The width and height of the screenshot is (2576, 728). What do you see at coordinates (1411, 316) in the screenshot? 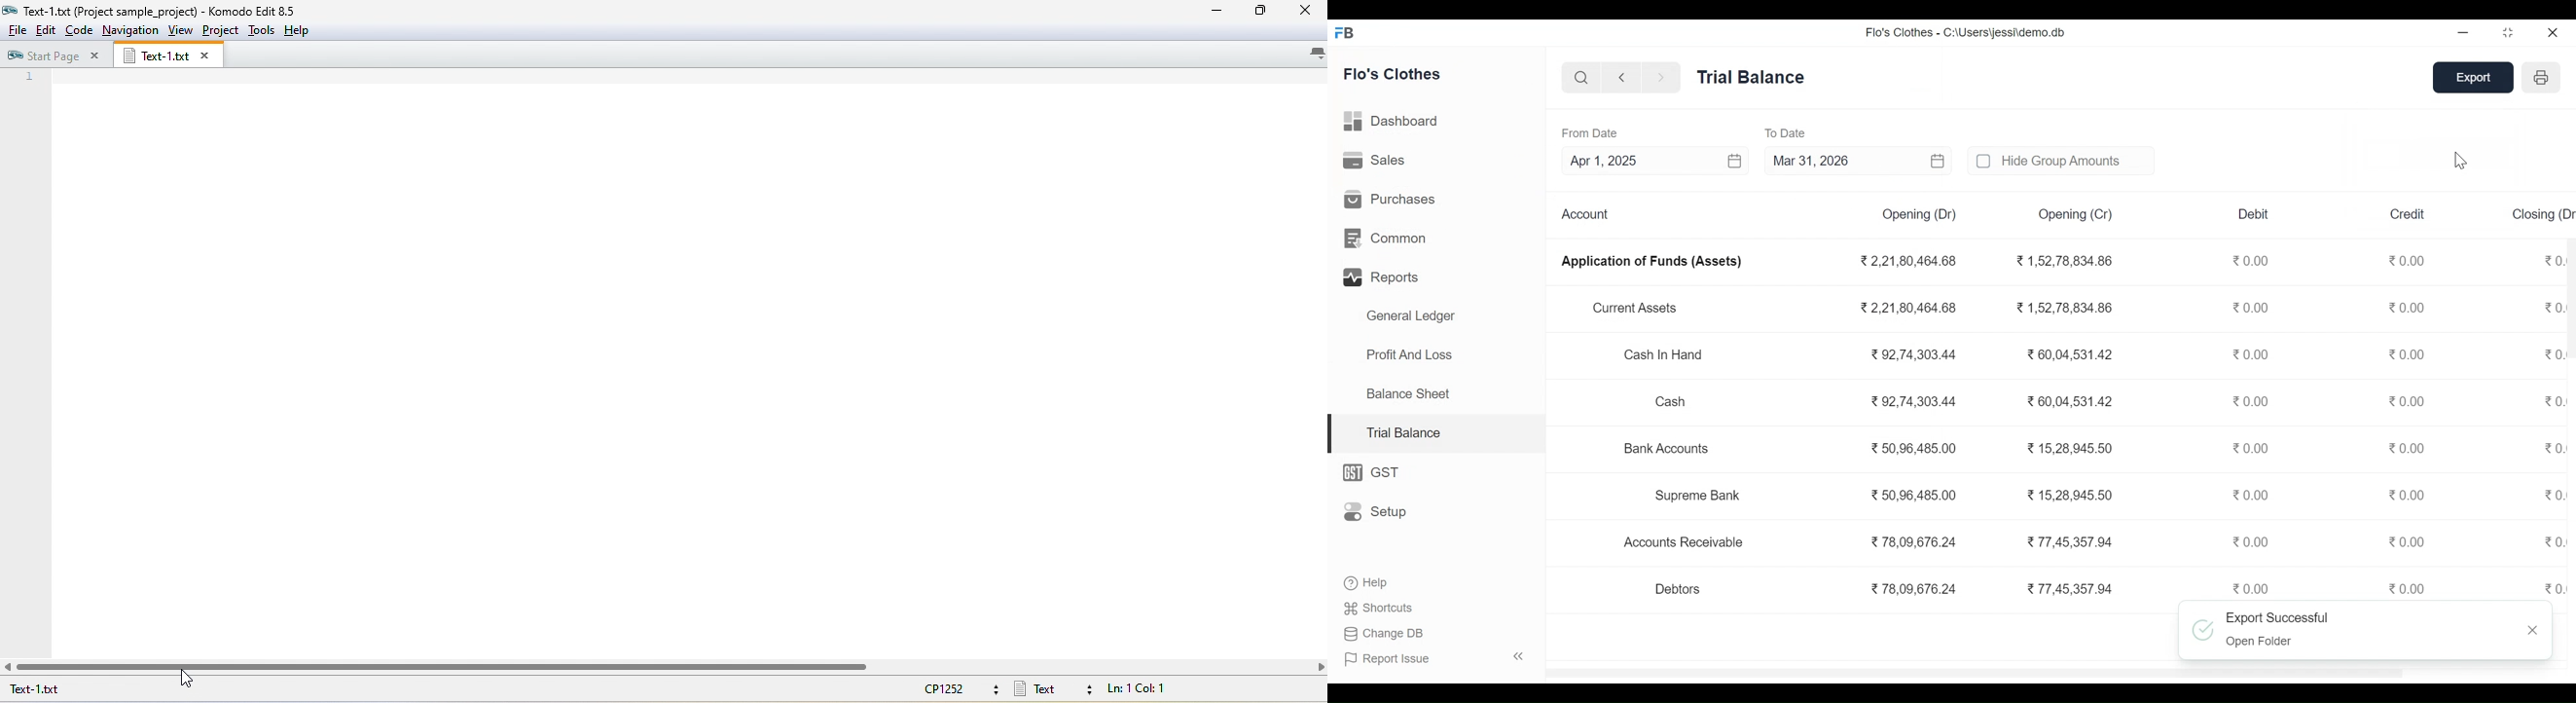
I see `General Ledger` at bounding box center [1411, 316].